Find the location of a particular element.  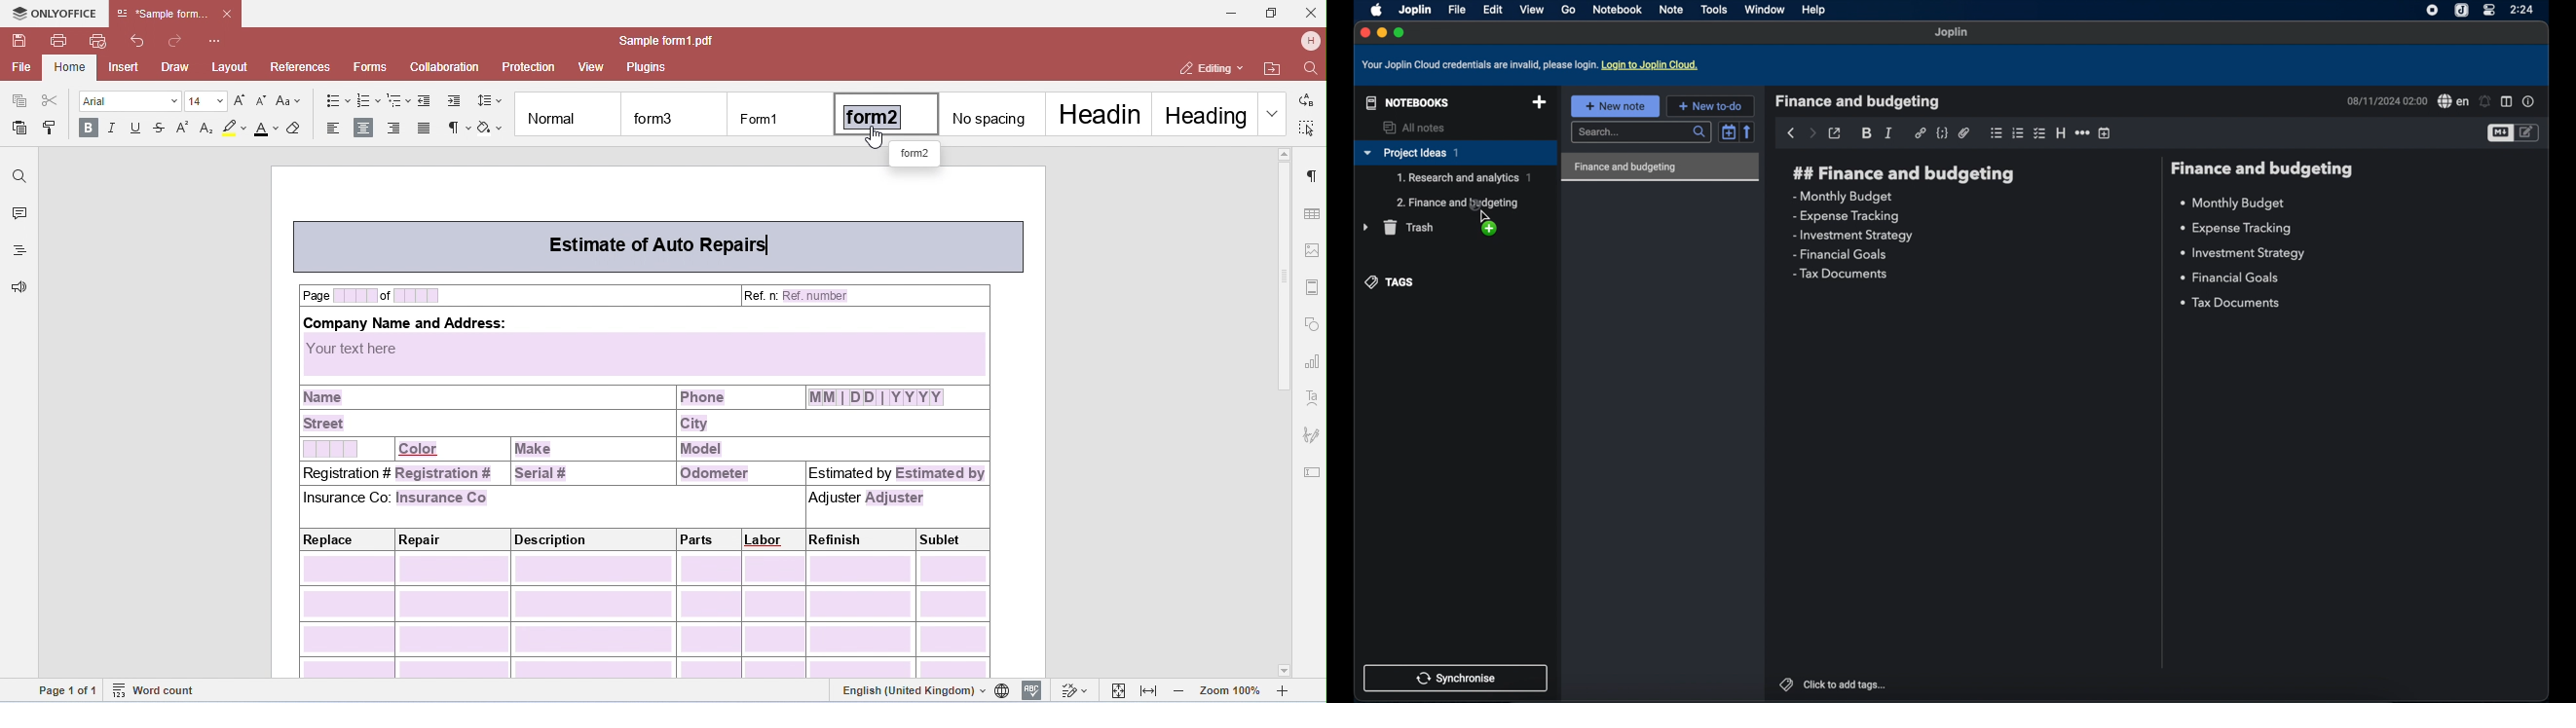

expense tracking is located at coordinates (1846, 216).